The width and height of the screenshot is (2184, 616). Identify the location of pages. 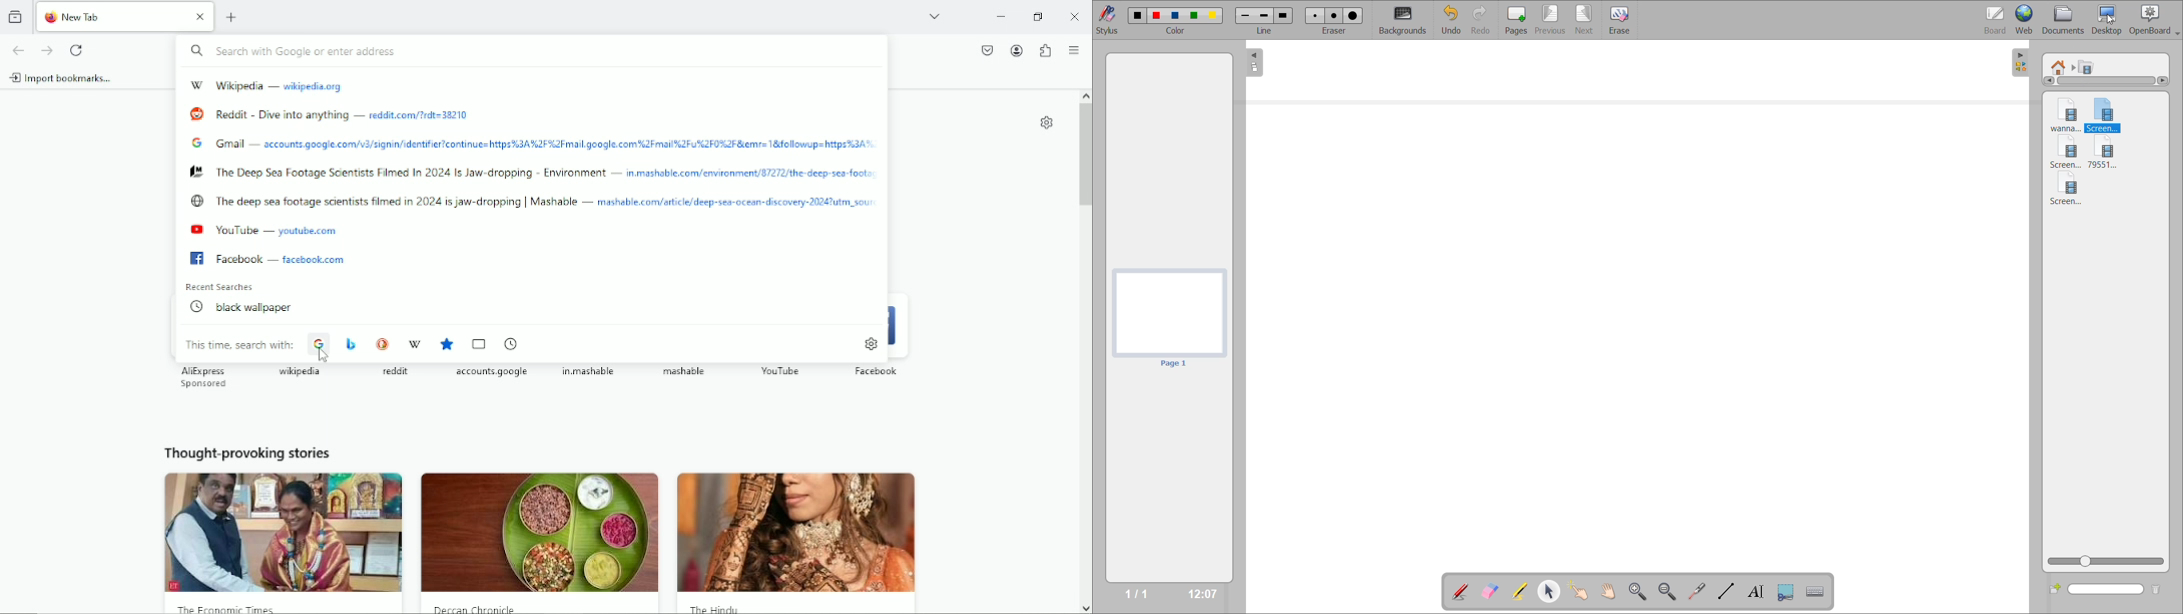
(1513, 18).